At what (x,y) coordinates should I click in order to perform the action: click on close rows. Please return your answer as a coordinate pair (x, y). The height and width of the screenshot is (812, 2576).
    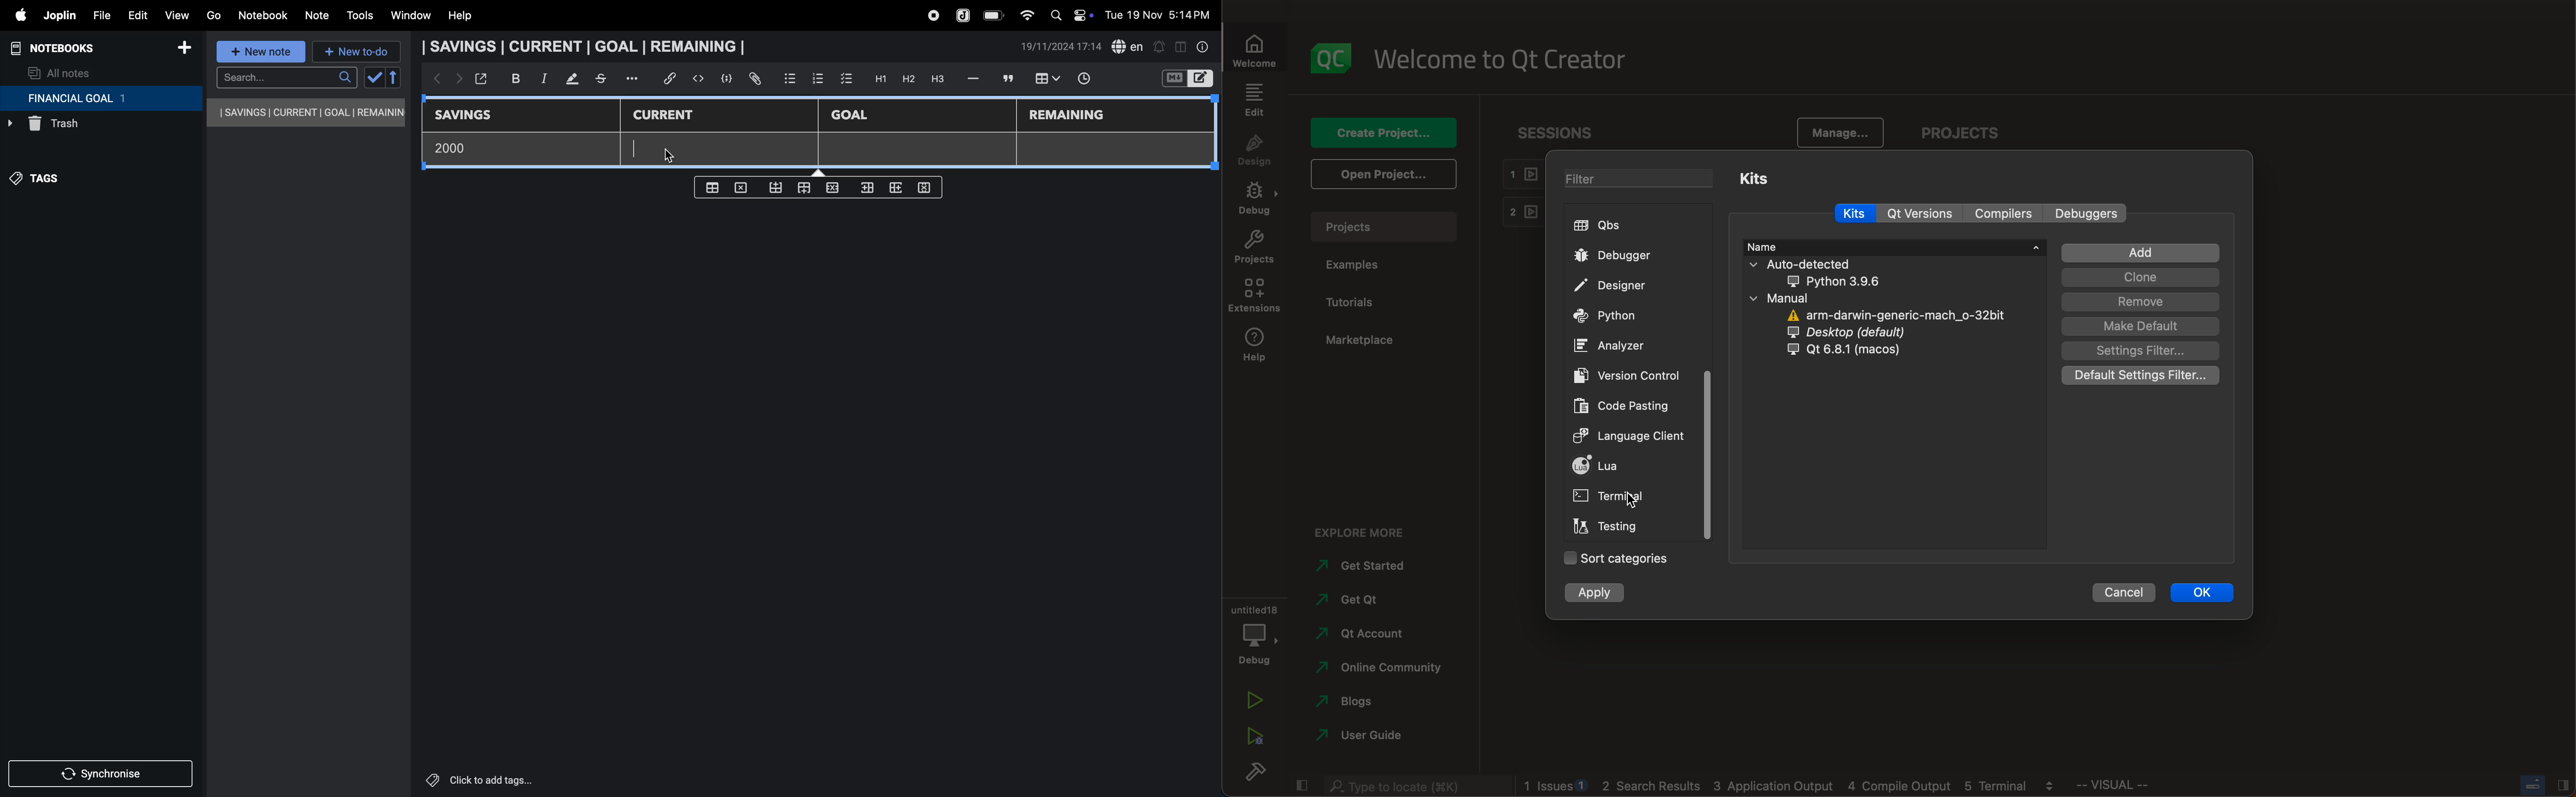
    Looking at the image, I should click on (831, 190).